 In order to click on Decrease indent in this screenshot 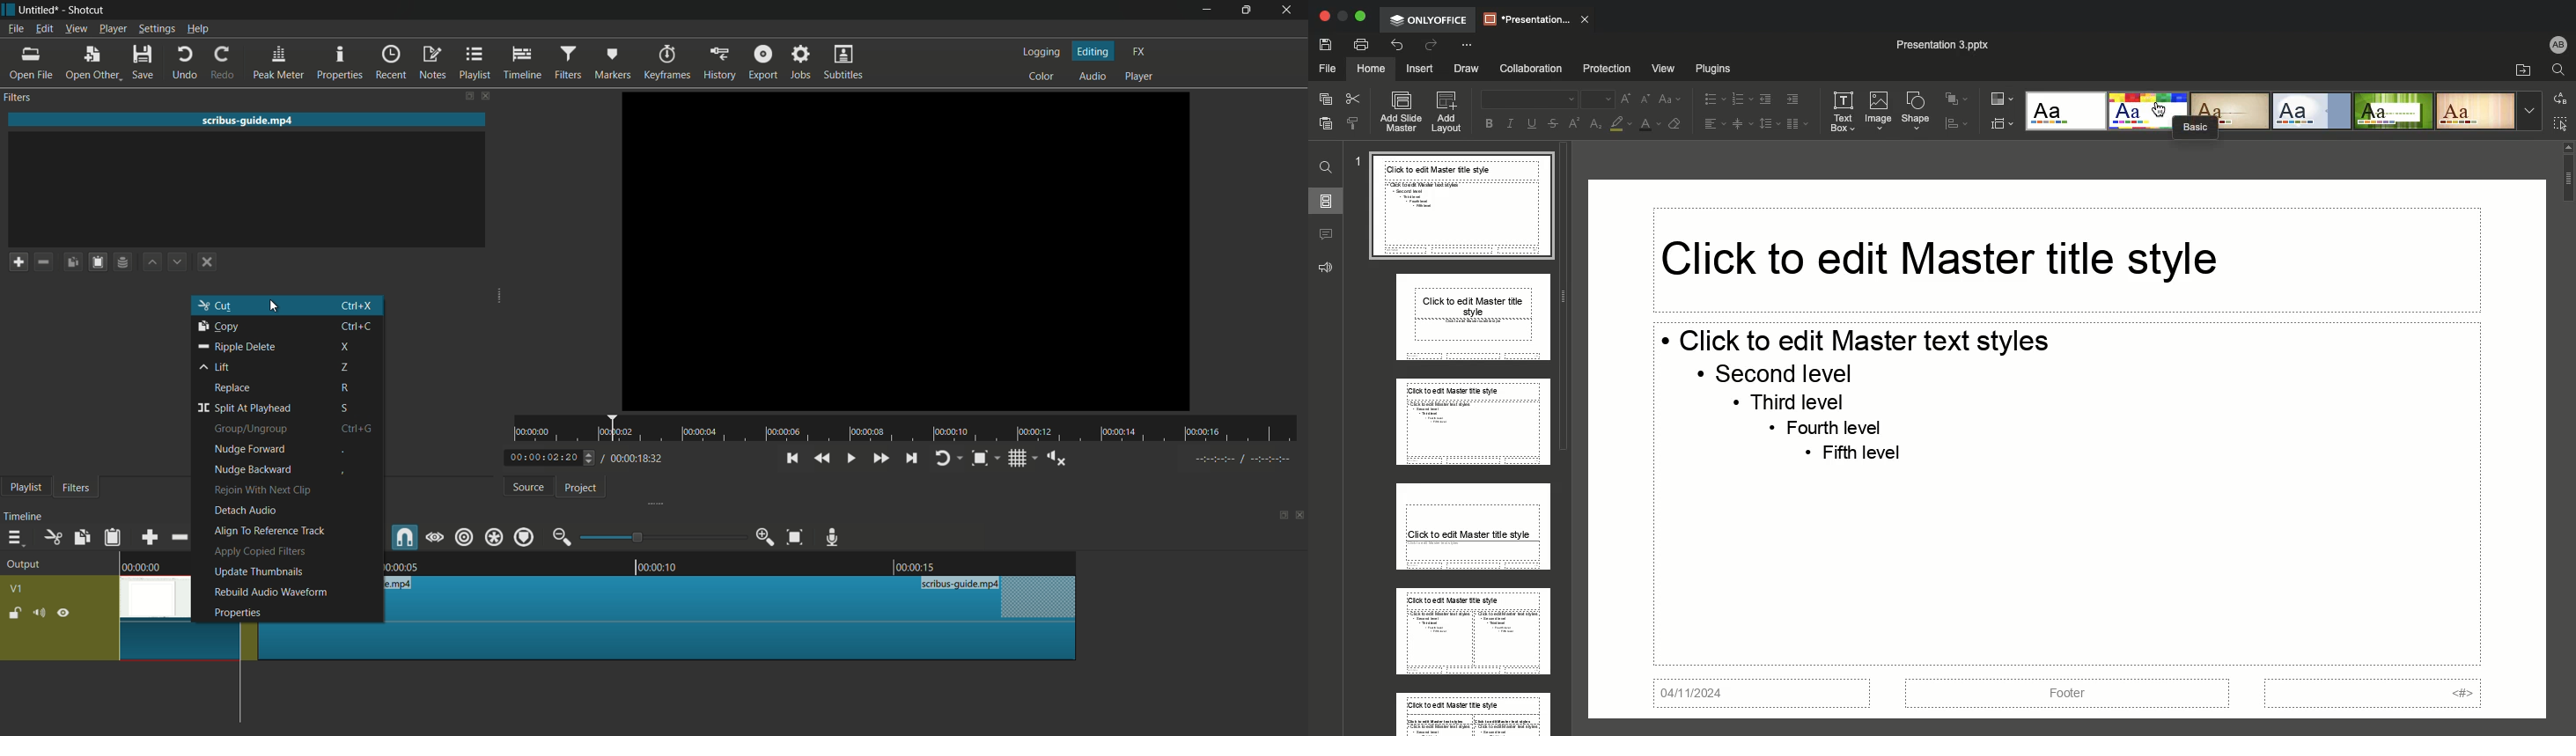, I will do `click(1766, 99)`.